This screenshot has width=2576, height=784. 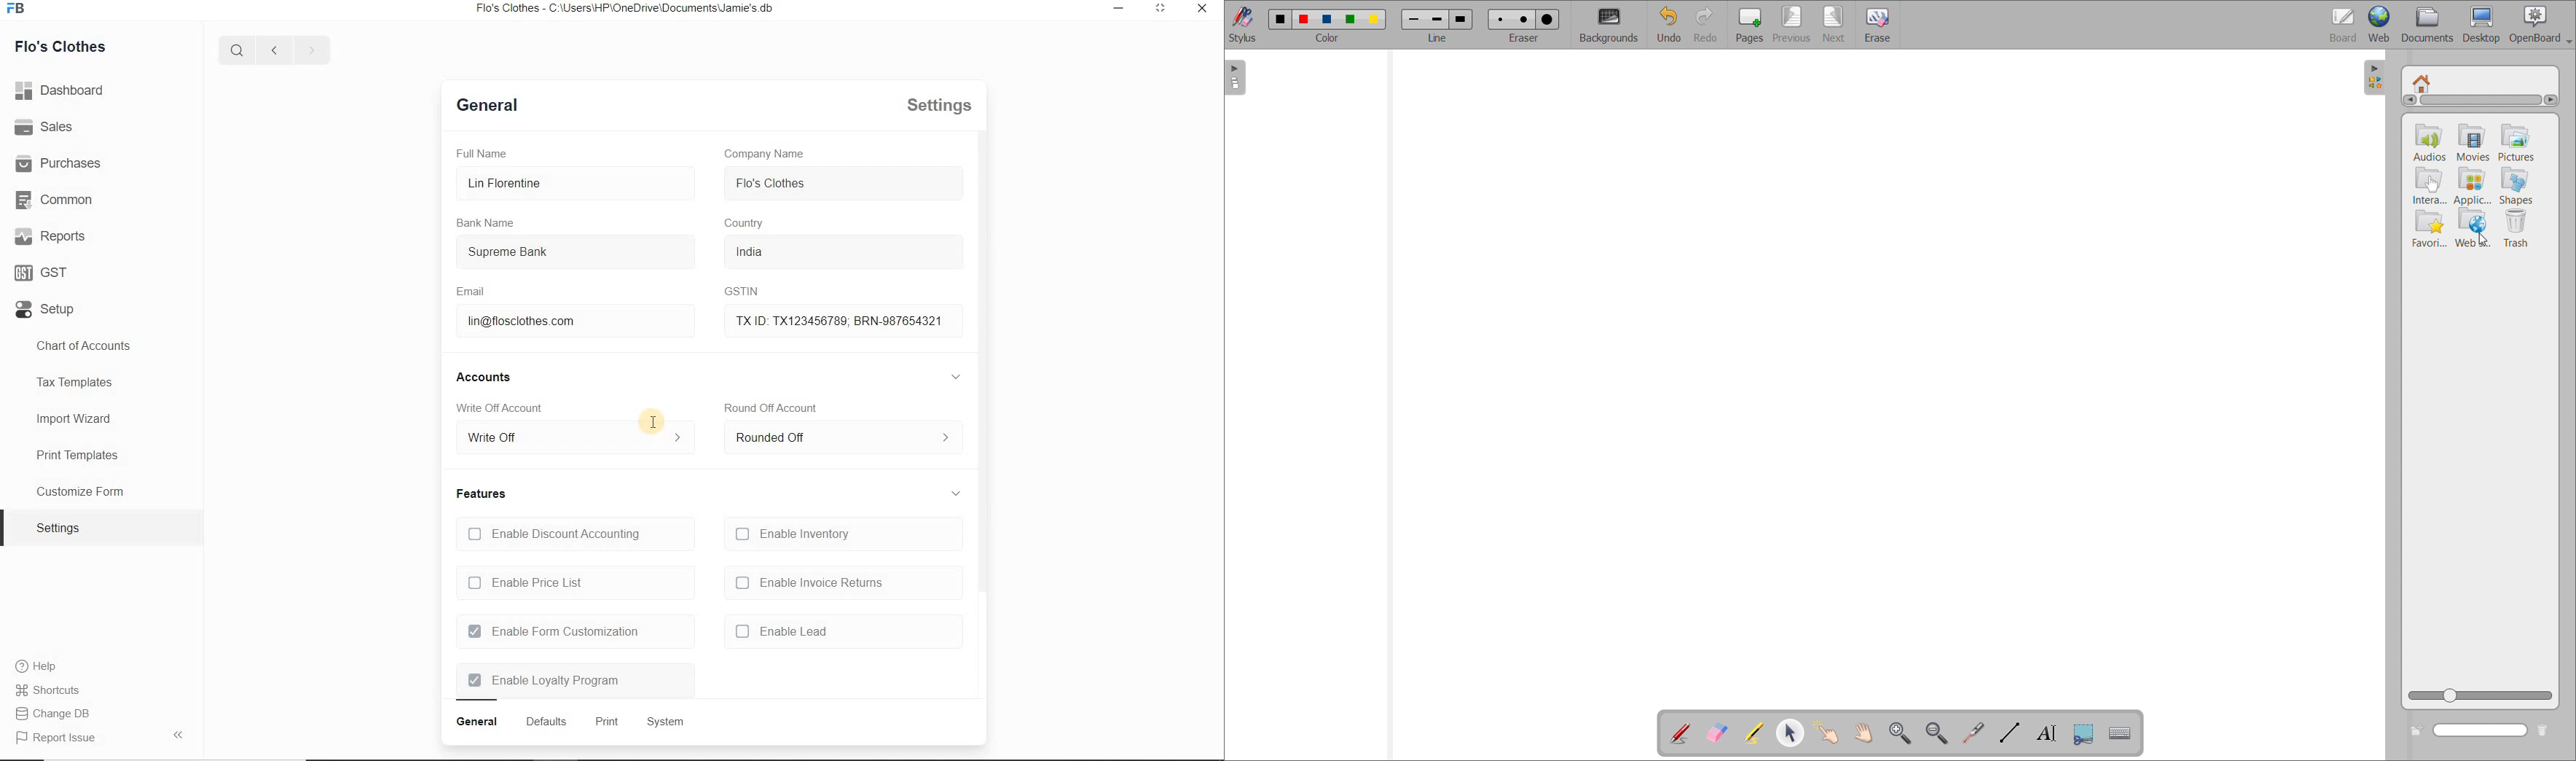 What do you see at coordinates (740, 288) in the screenshot?
I see `GSTIN` at bounding box center [740, 288].